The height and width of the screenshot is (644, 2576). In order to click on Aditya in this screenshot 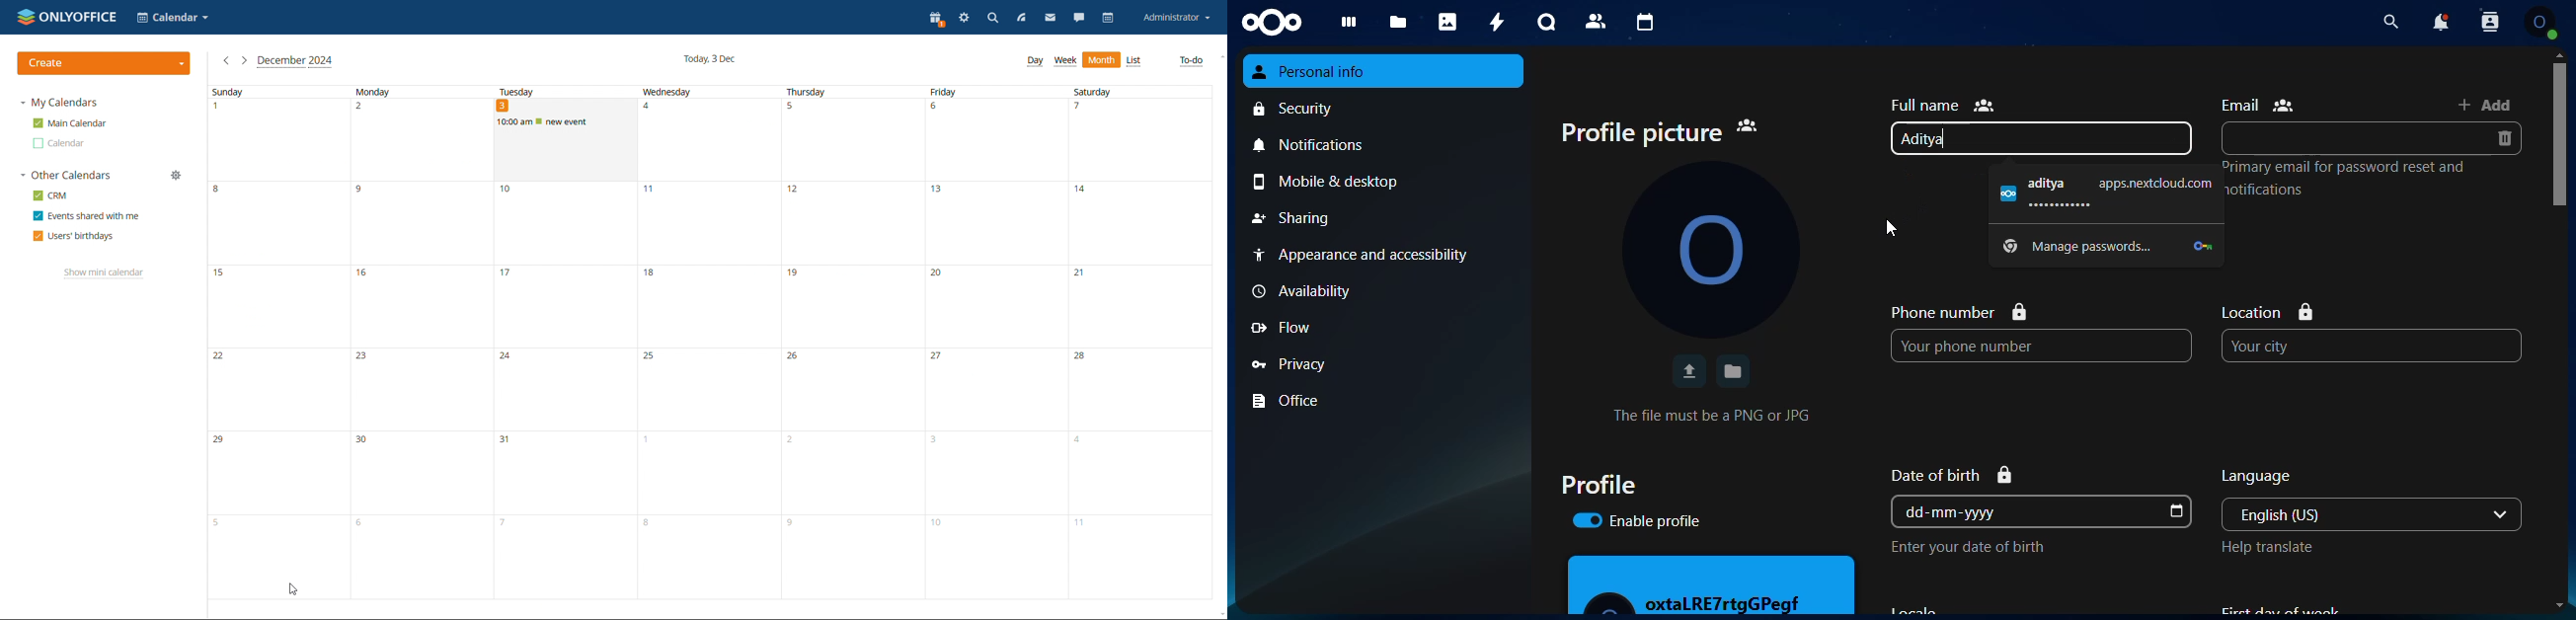, I will do `click(2041, 138)`.